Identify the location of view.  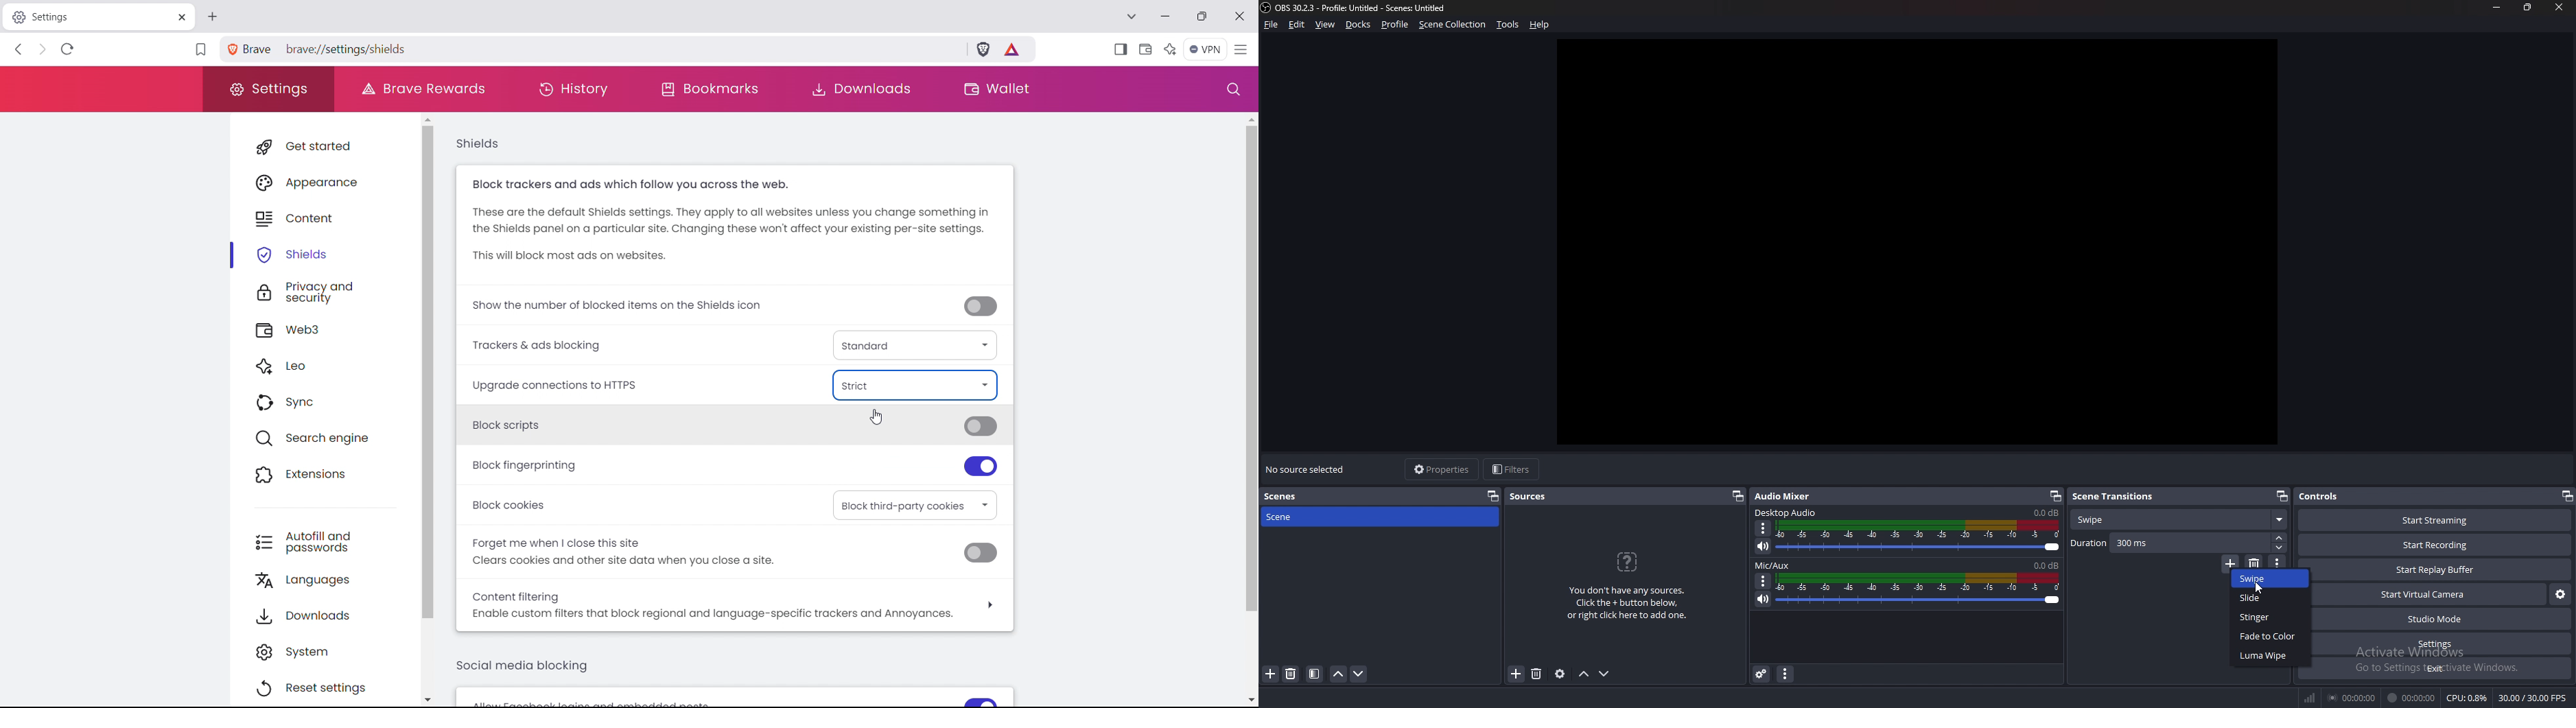
(1326, 25).